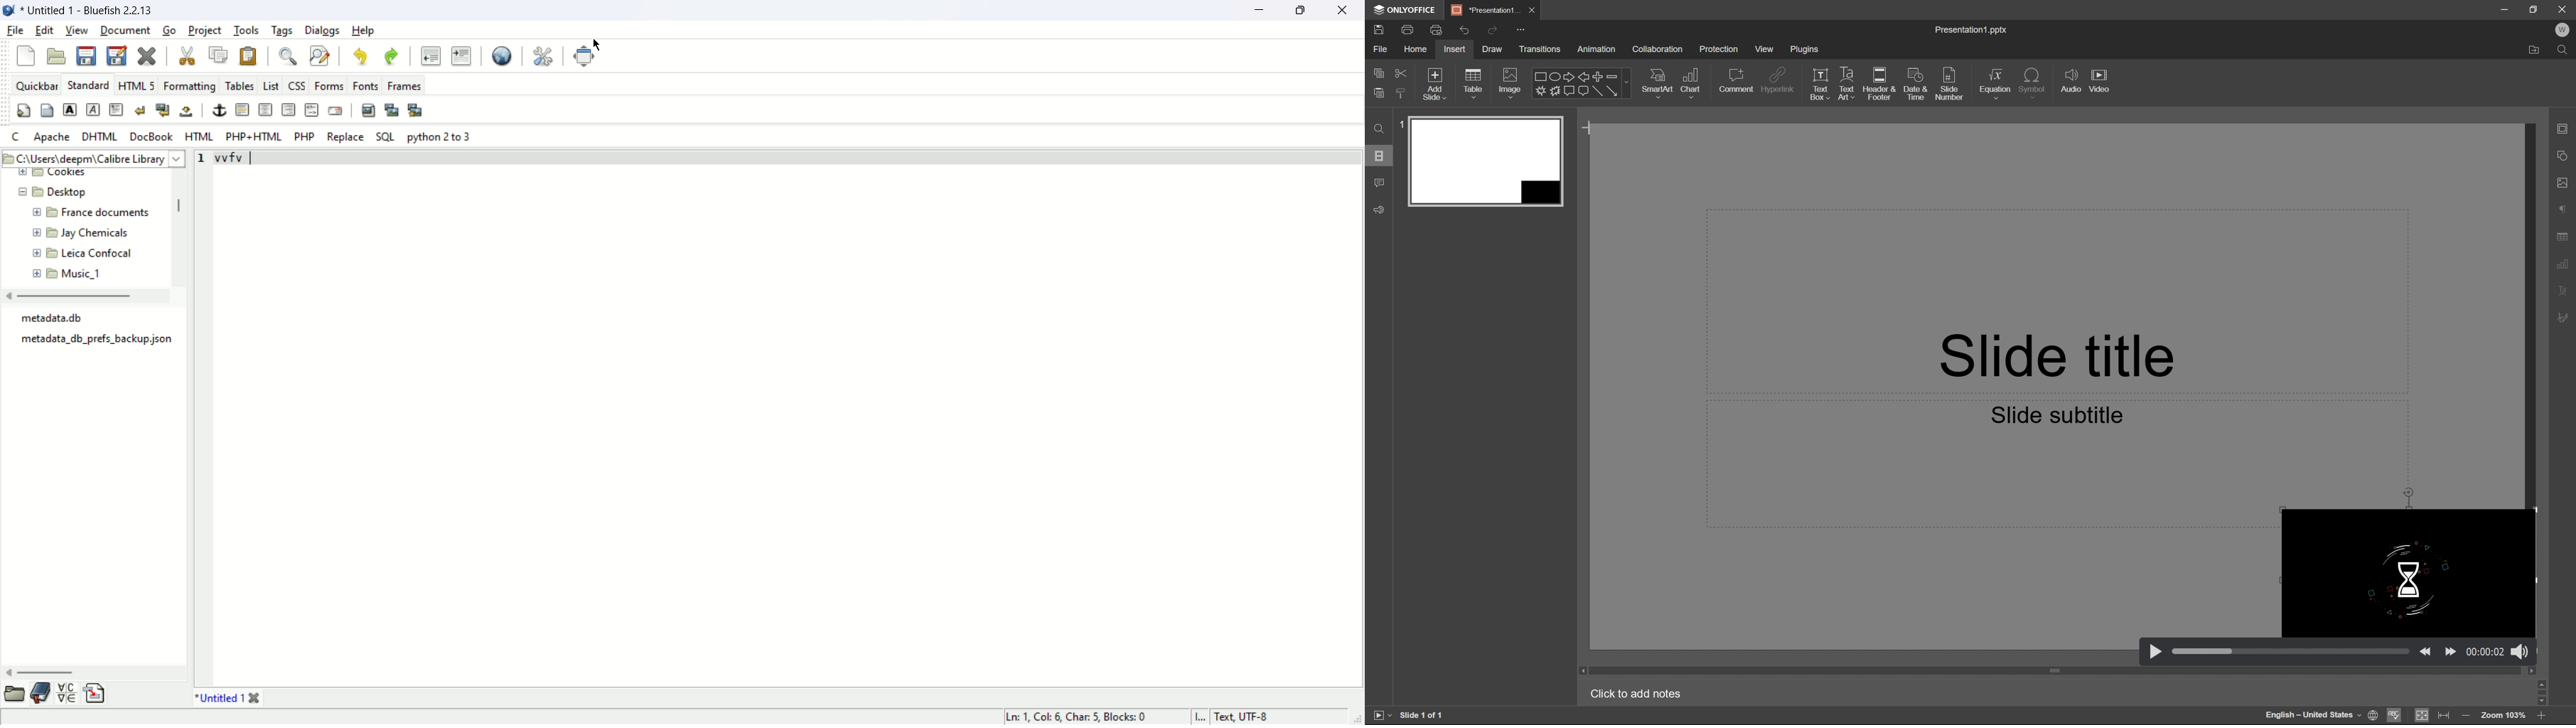 This screenshot has width=2576, height=728. Describe the element at coordinates (1581, 83) in the screenshot. I see `shapes` at that location.